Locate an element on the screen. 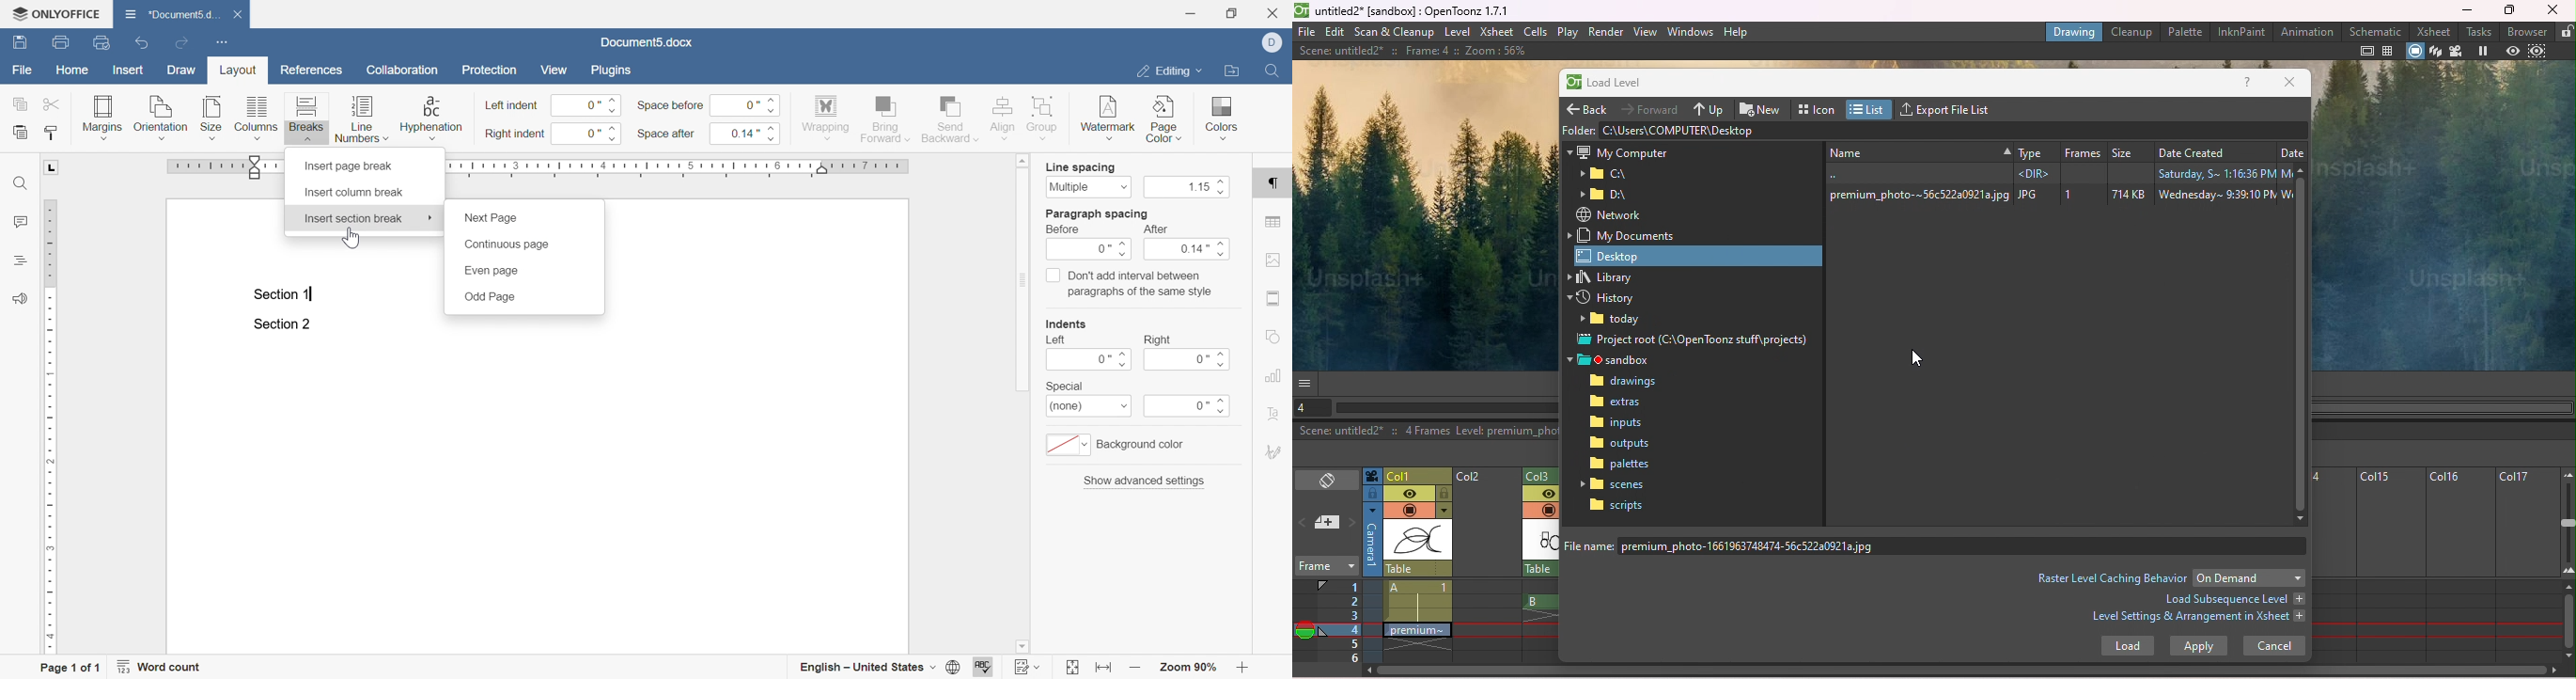  copy is located at coordinates (18, 104).